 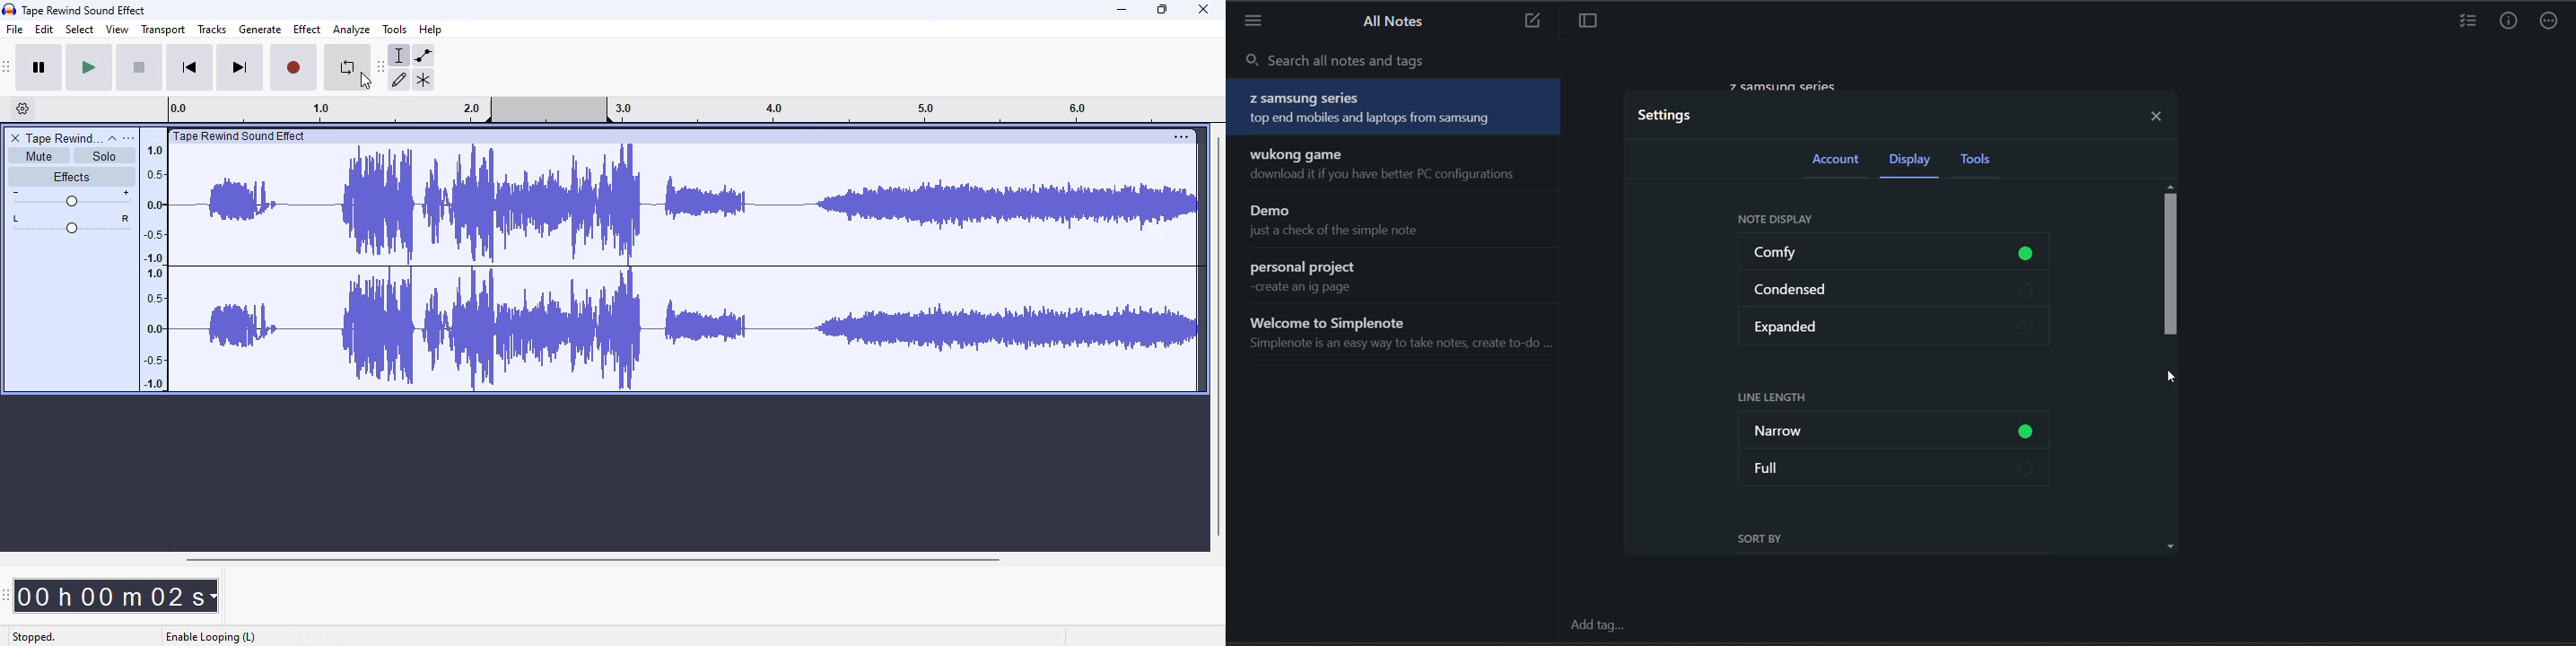 I want to click on cursor, so click(x=2169, y=379).